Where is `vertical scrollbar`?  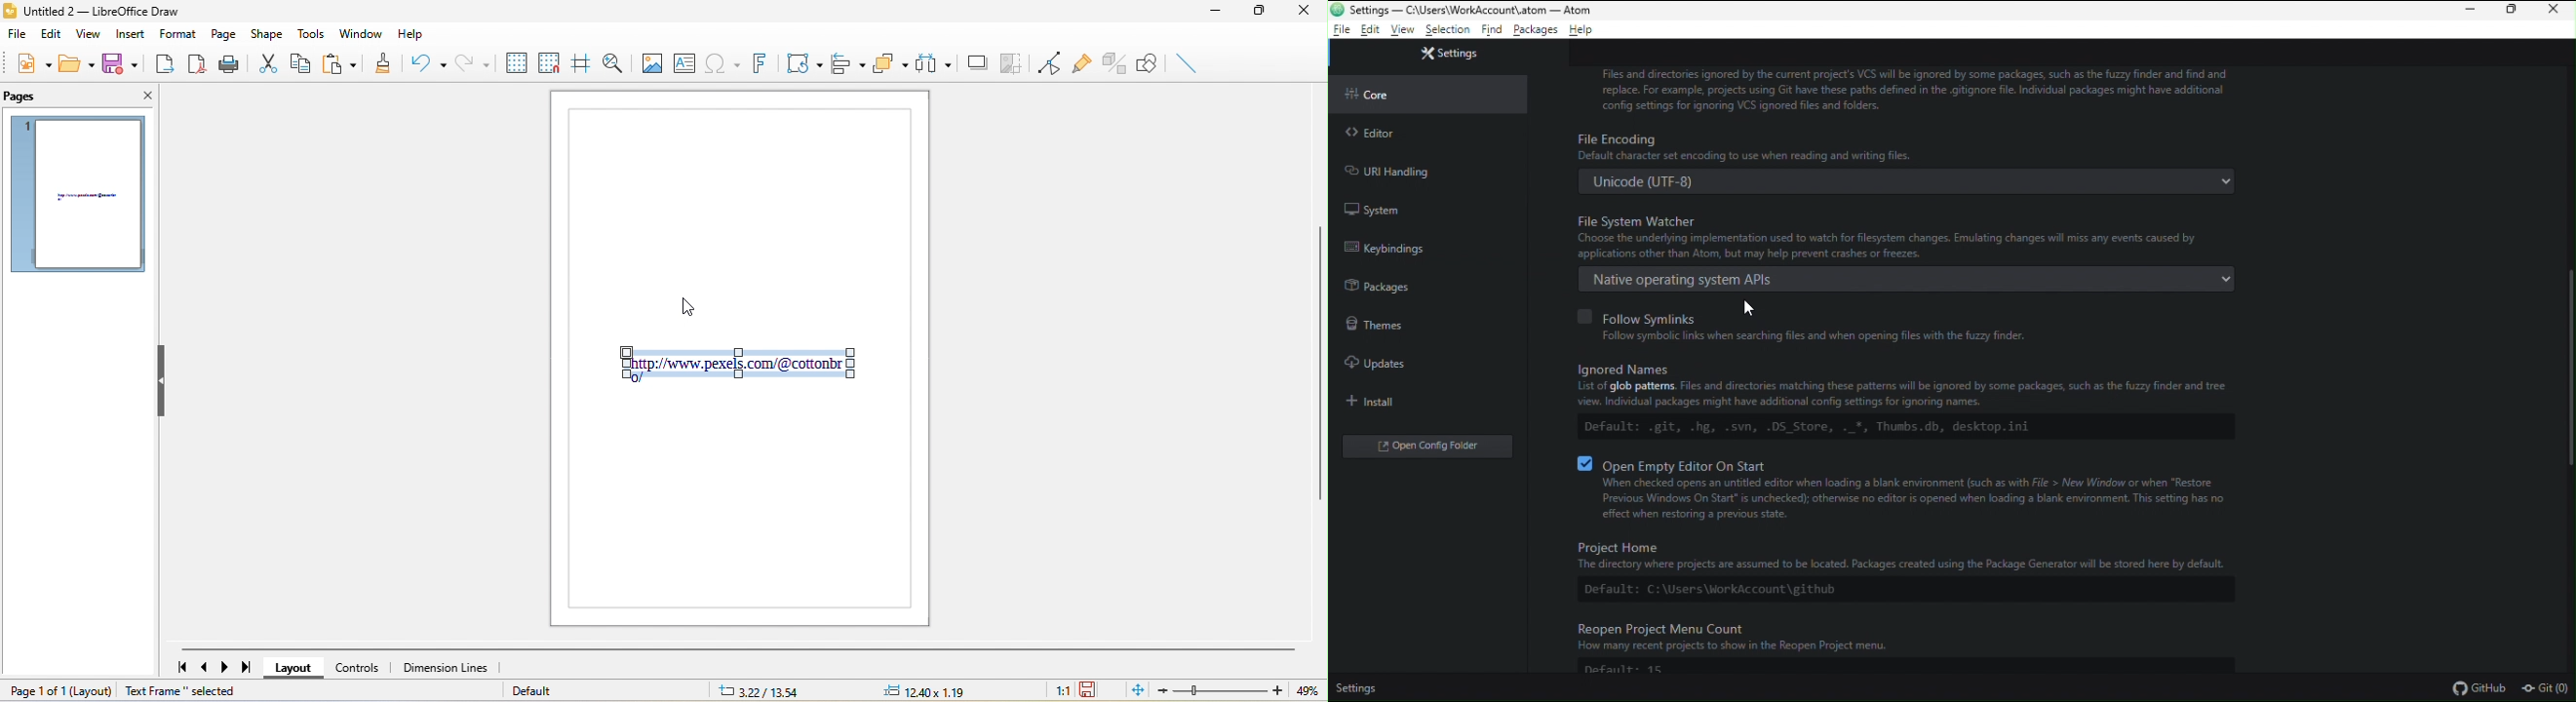 vertical scrollbar is located at coordinates (1319, 376).